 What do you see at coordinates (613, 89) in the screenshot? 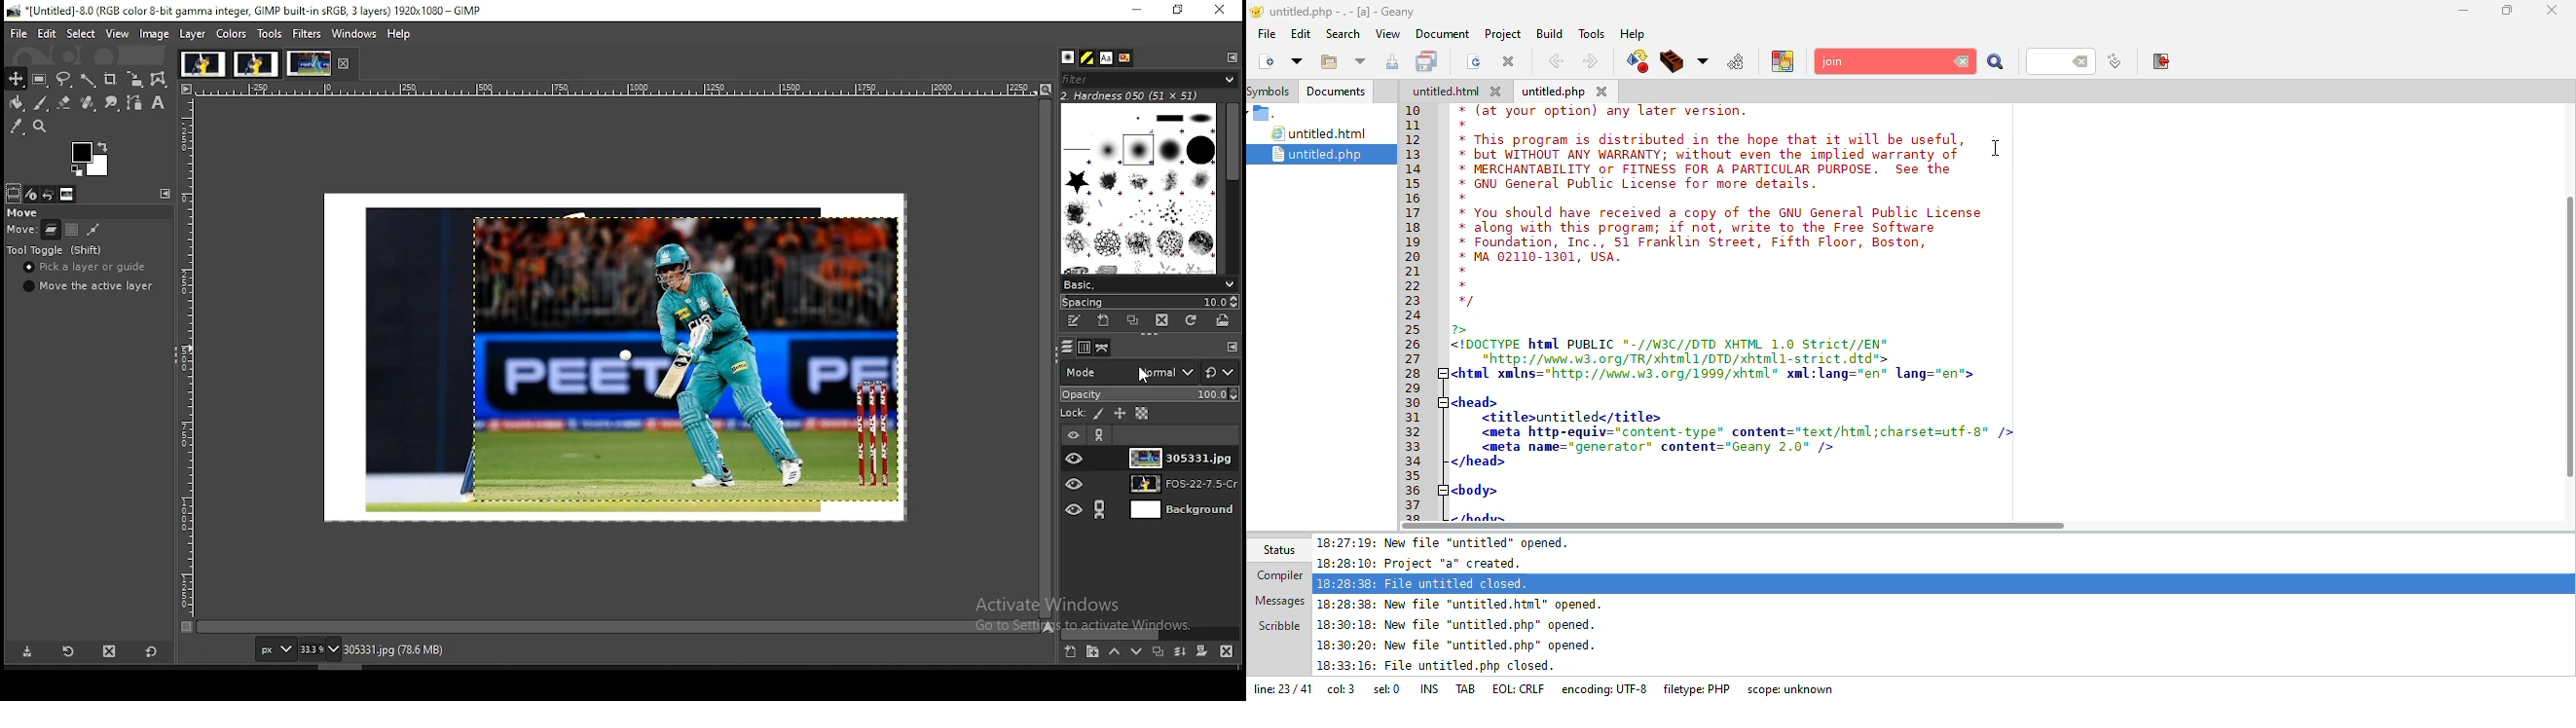
I see `horizontal scale` at bounding box center [613, 89].